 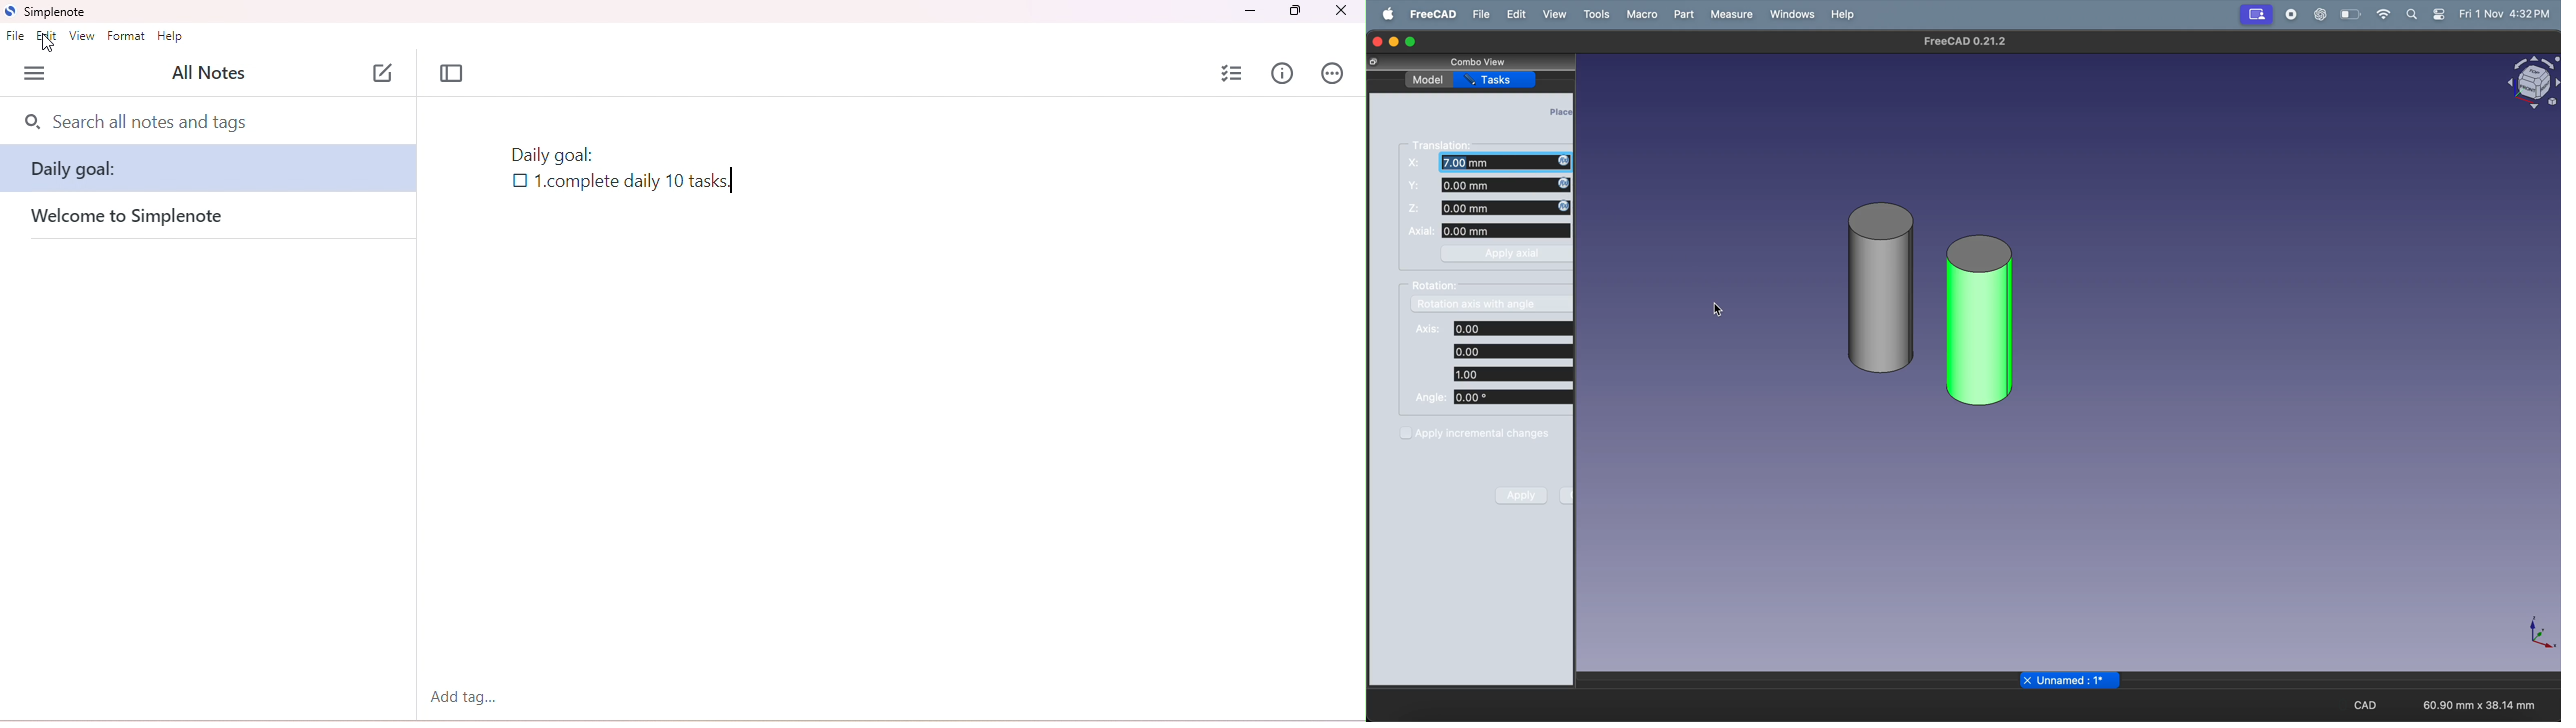 I want to click on view, so click(x=82, y=36).